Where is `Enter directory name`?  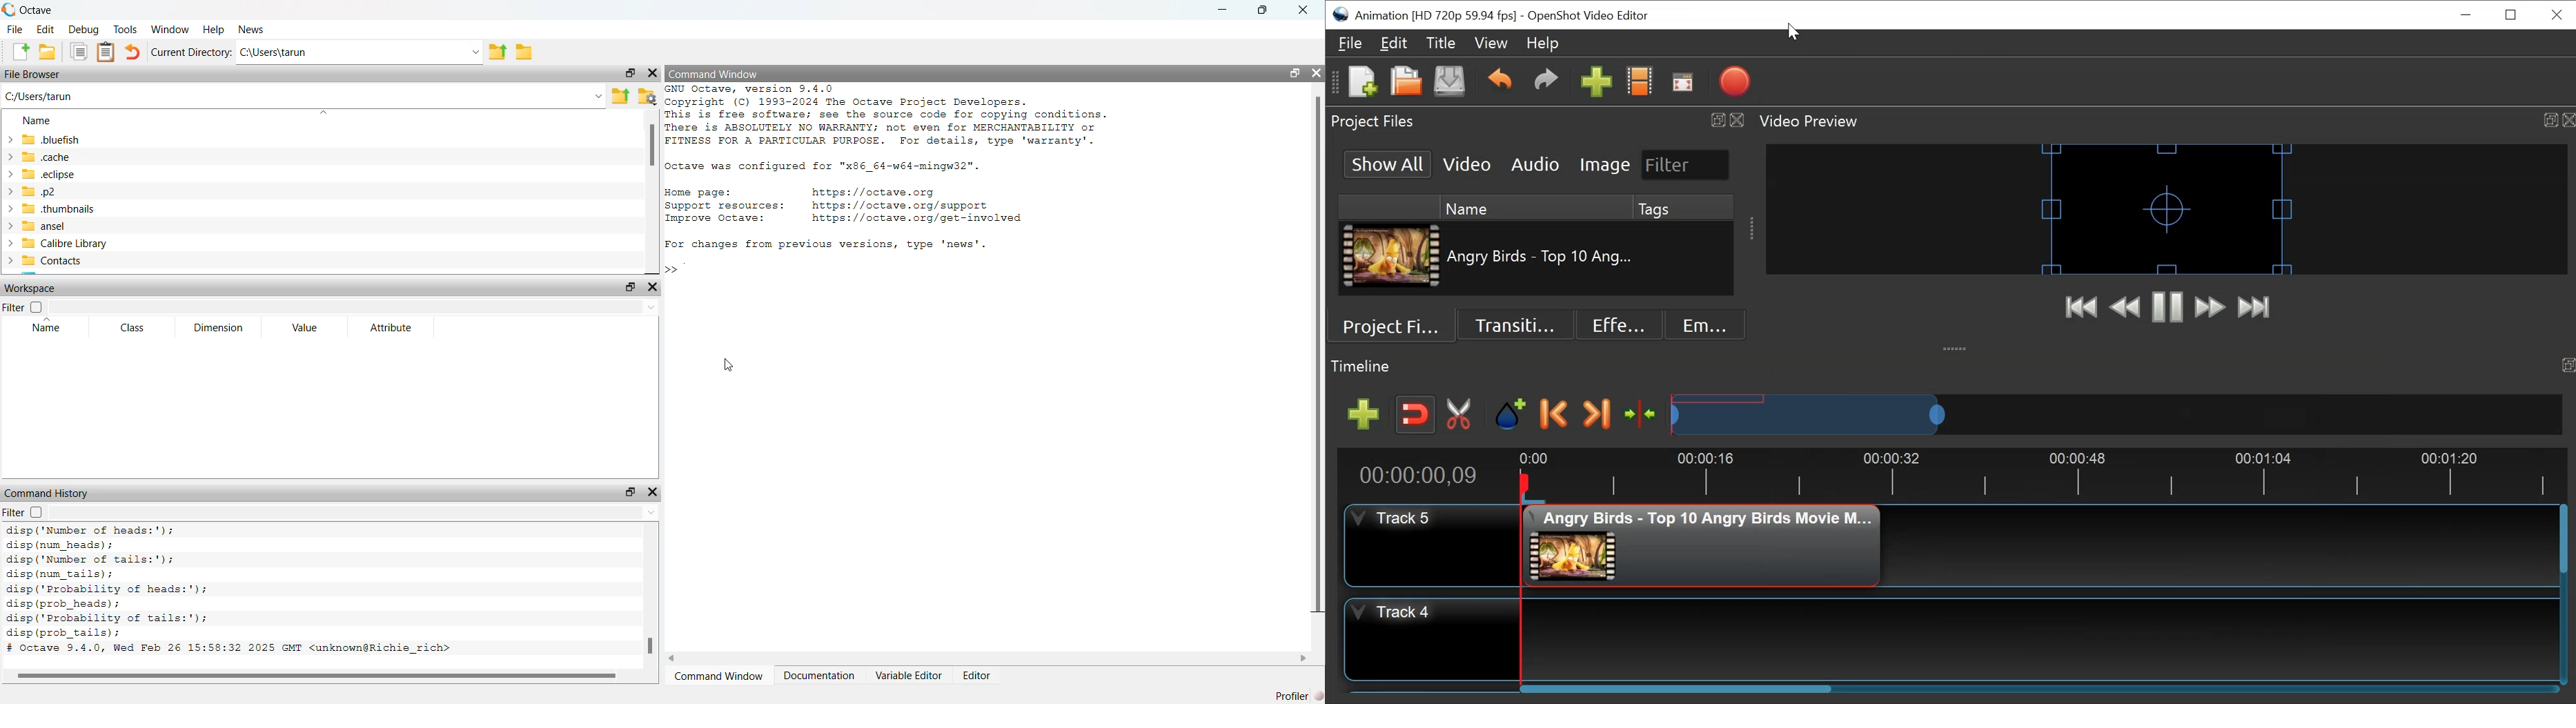
Enter directory name is located at coordinates (475, 50).